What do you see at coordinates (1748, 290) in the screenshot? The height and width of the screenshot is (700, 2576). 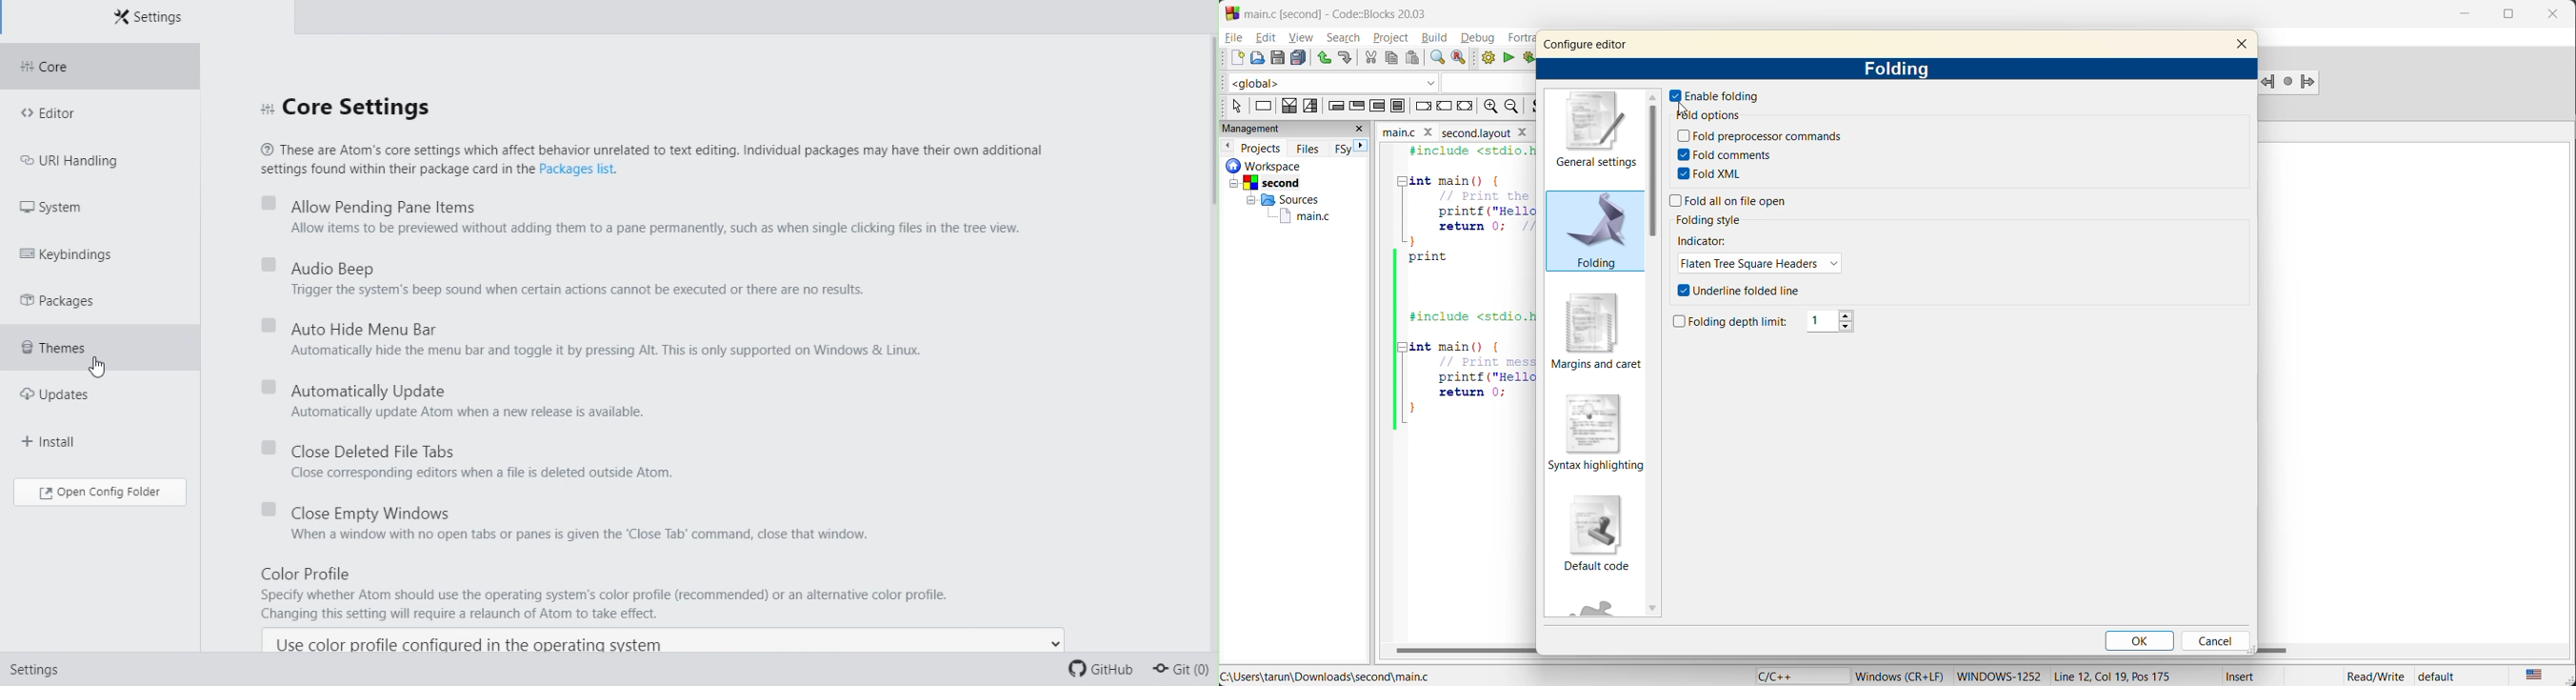 I see `underline folded line` at bounding box center [1748, 290].